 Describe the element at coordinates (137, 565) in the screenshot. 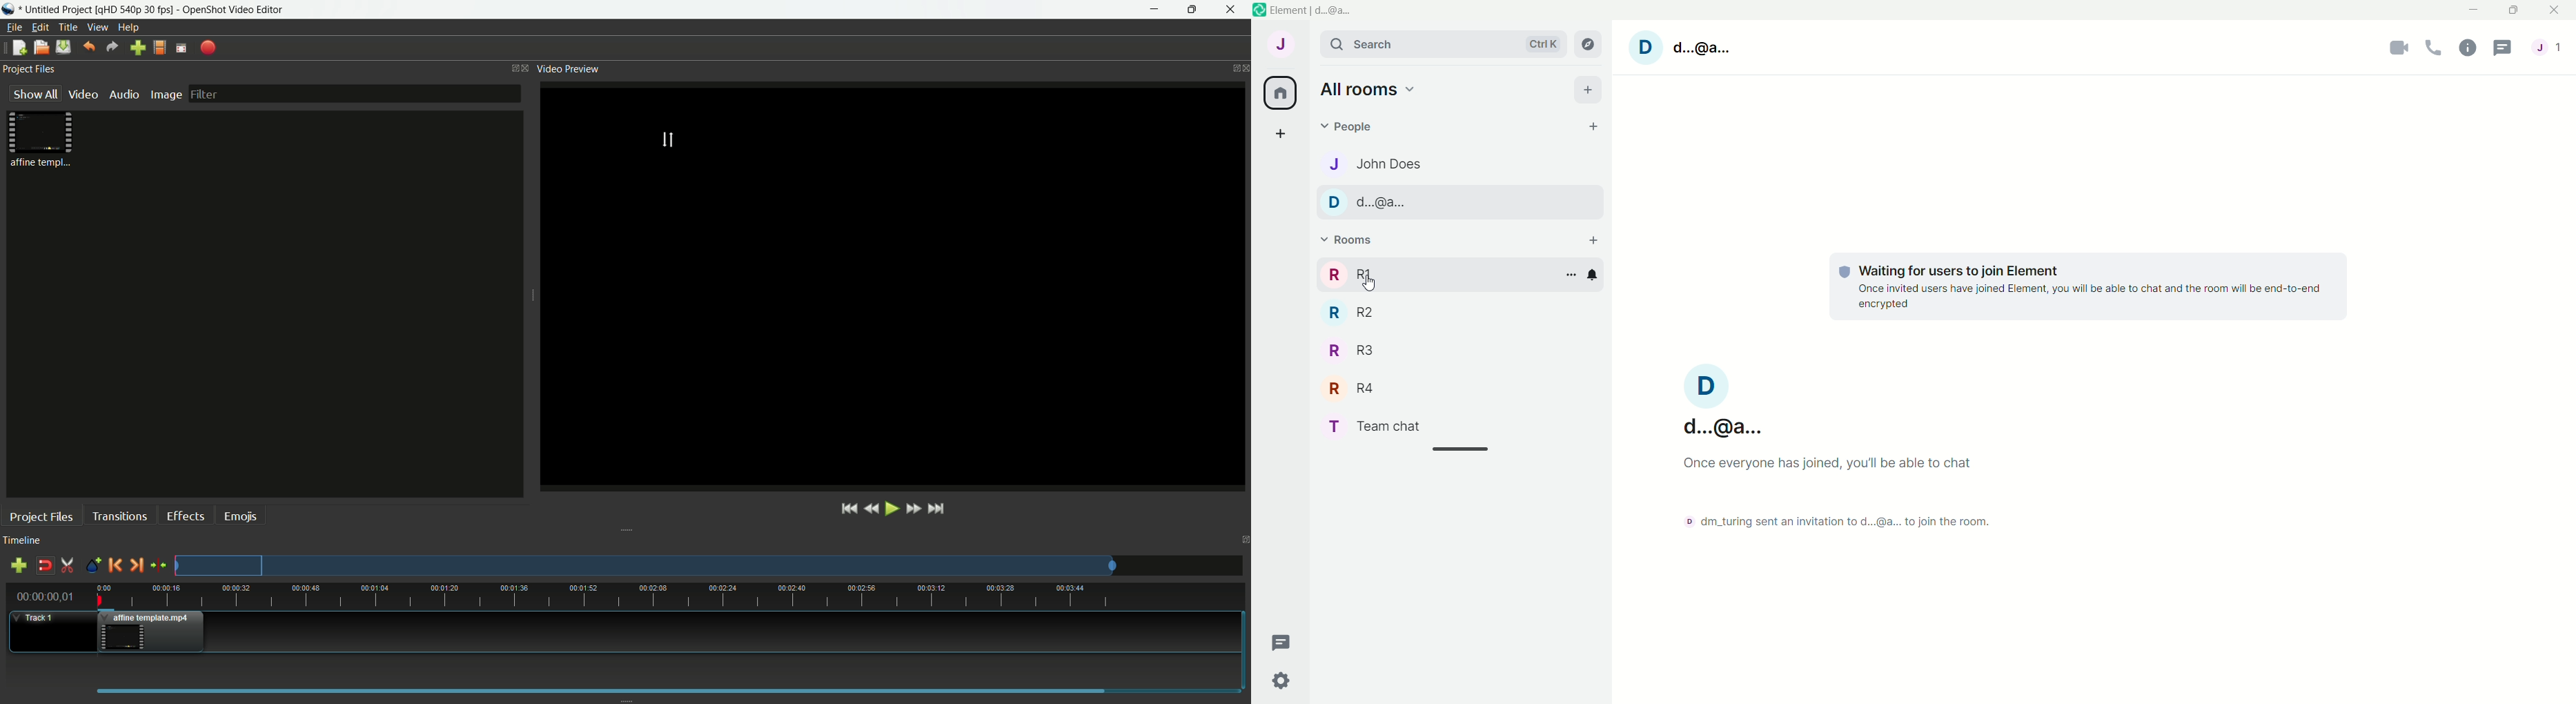

I see `next marker` at that location.